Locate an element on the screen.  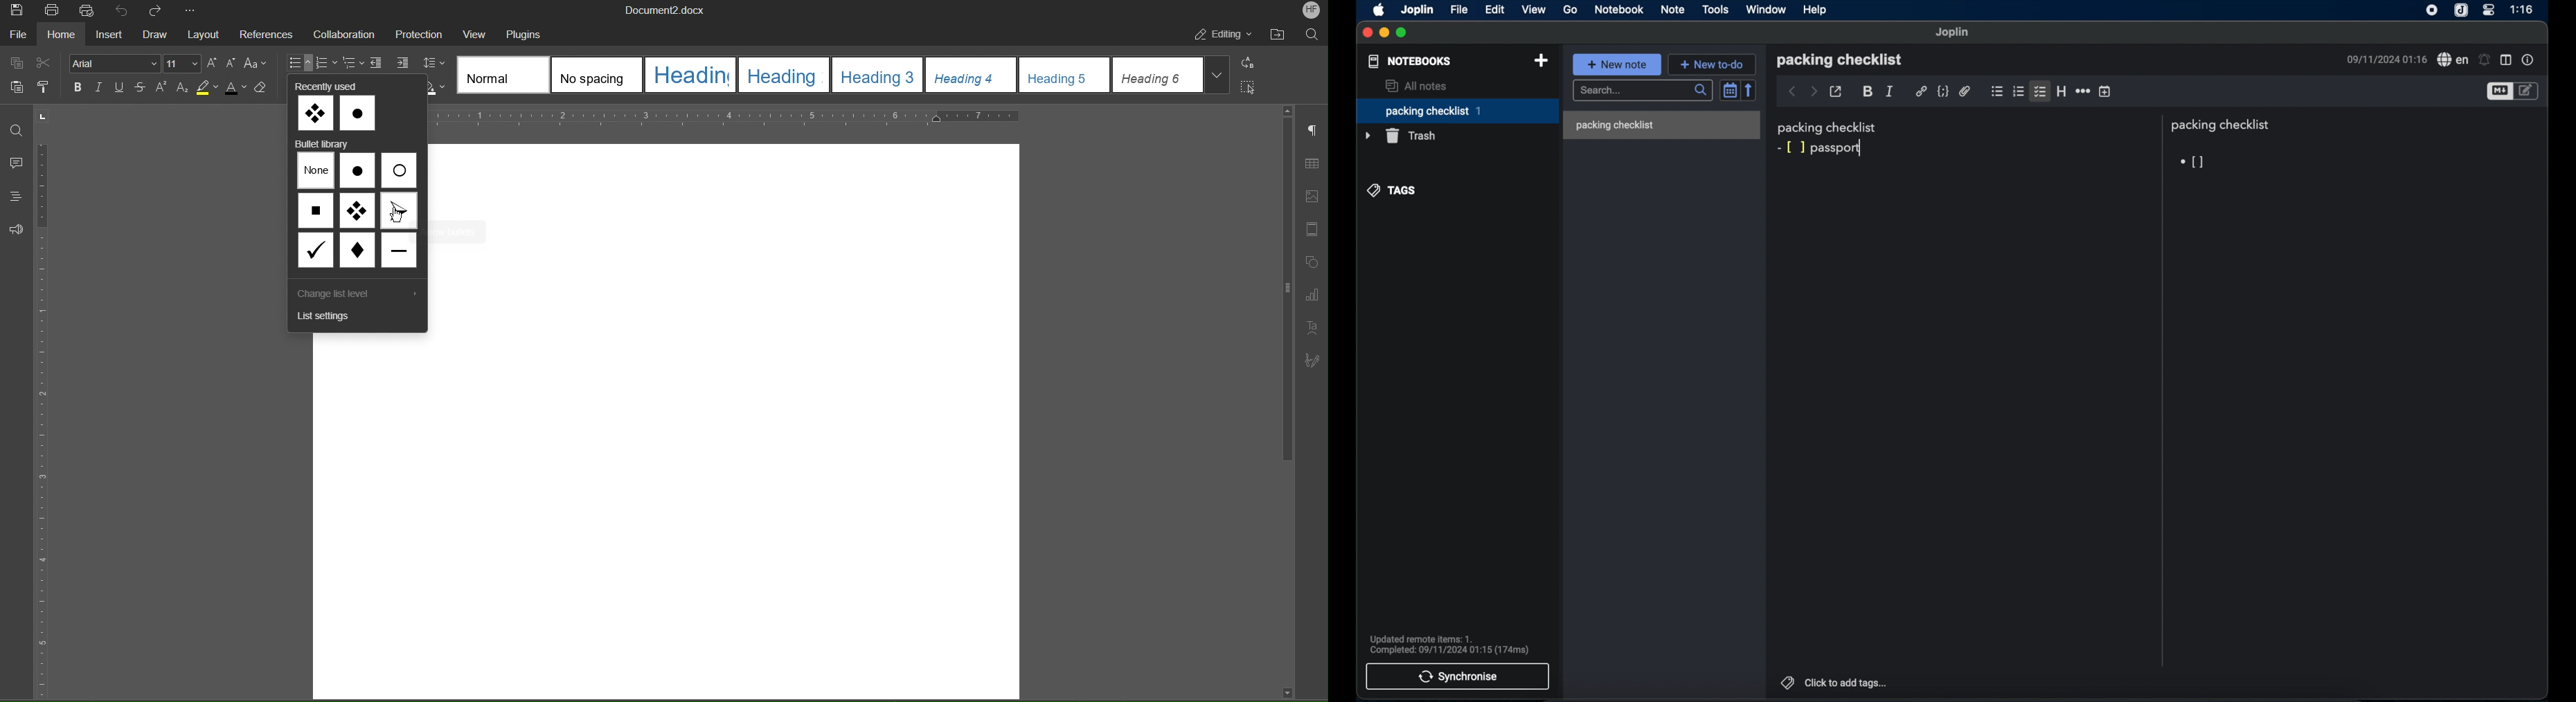
bold is located at coordinates (1868, 92).